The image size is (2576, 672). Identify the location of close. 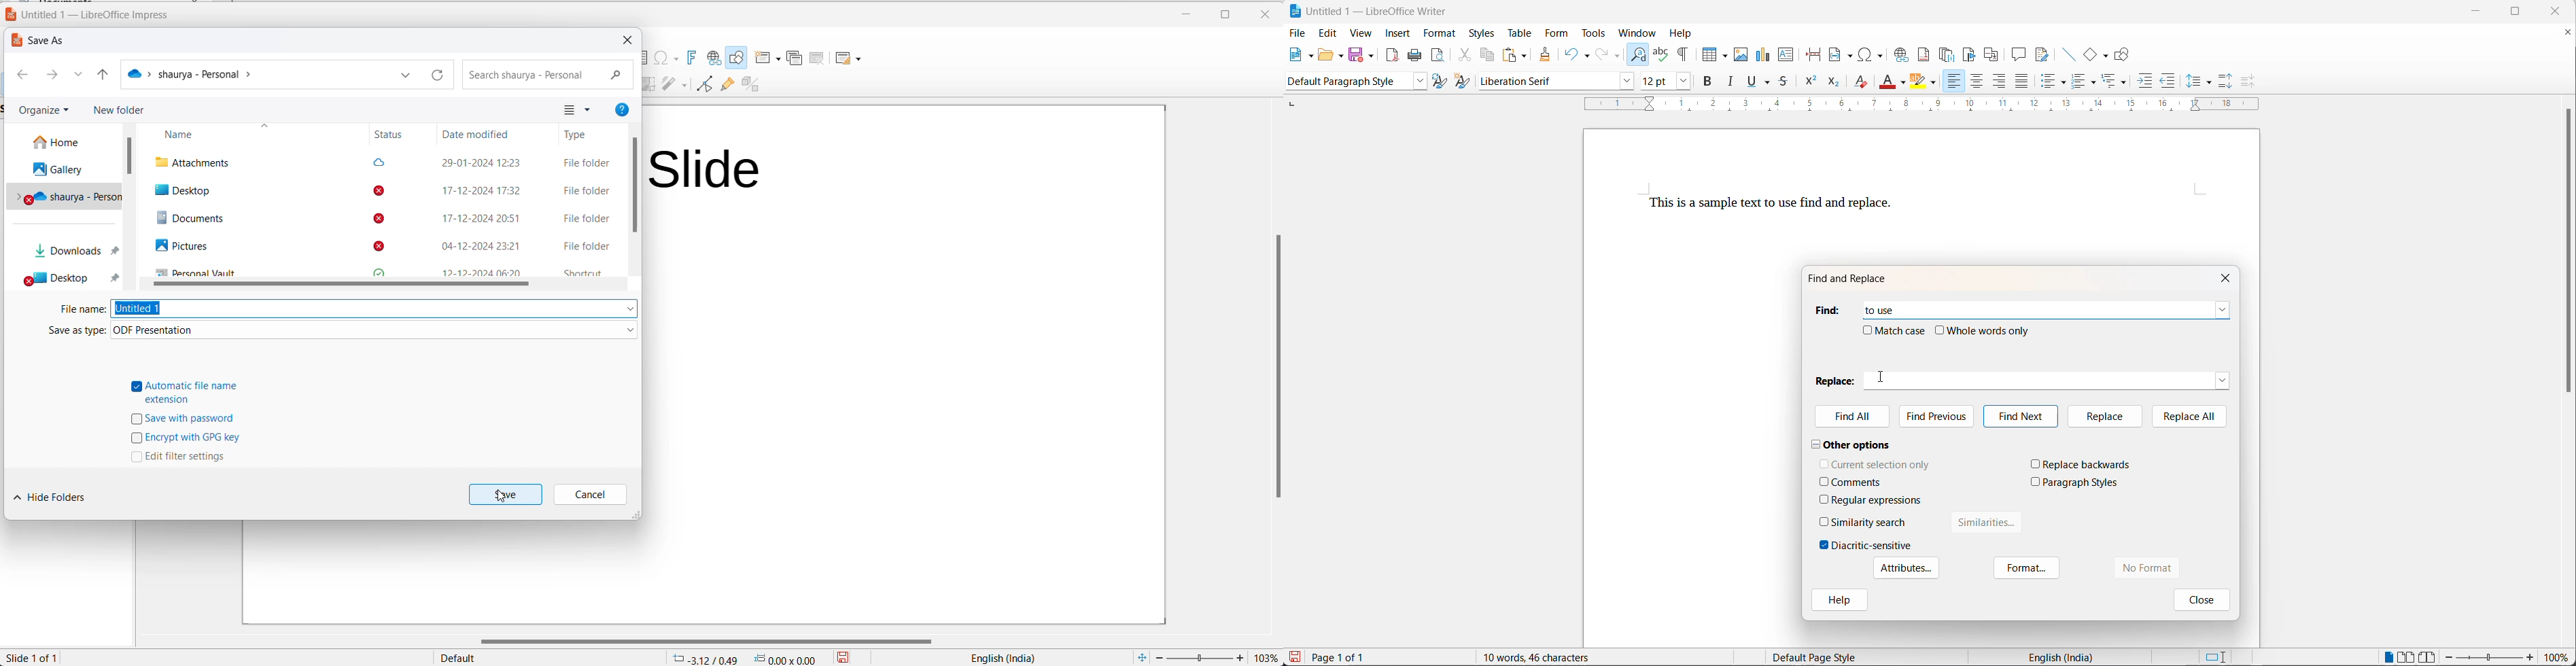
(2199, 599).